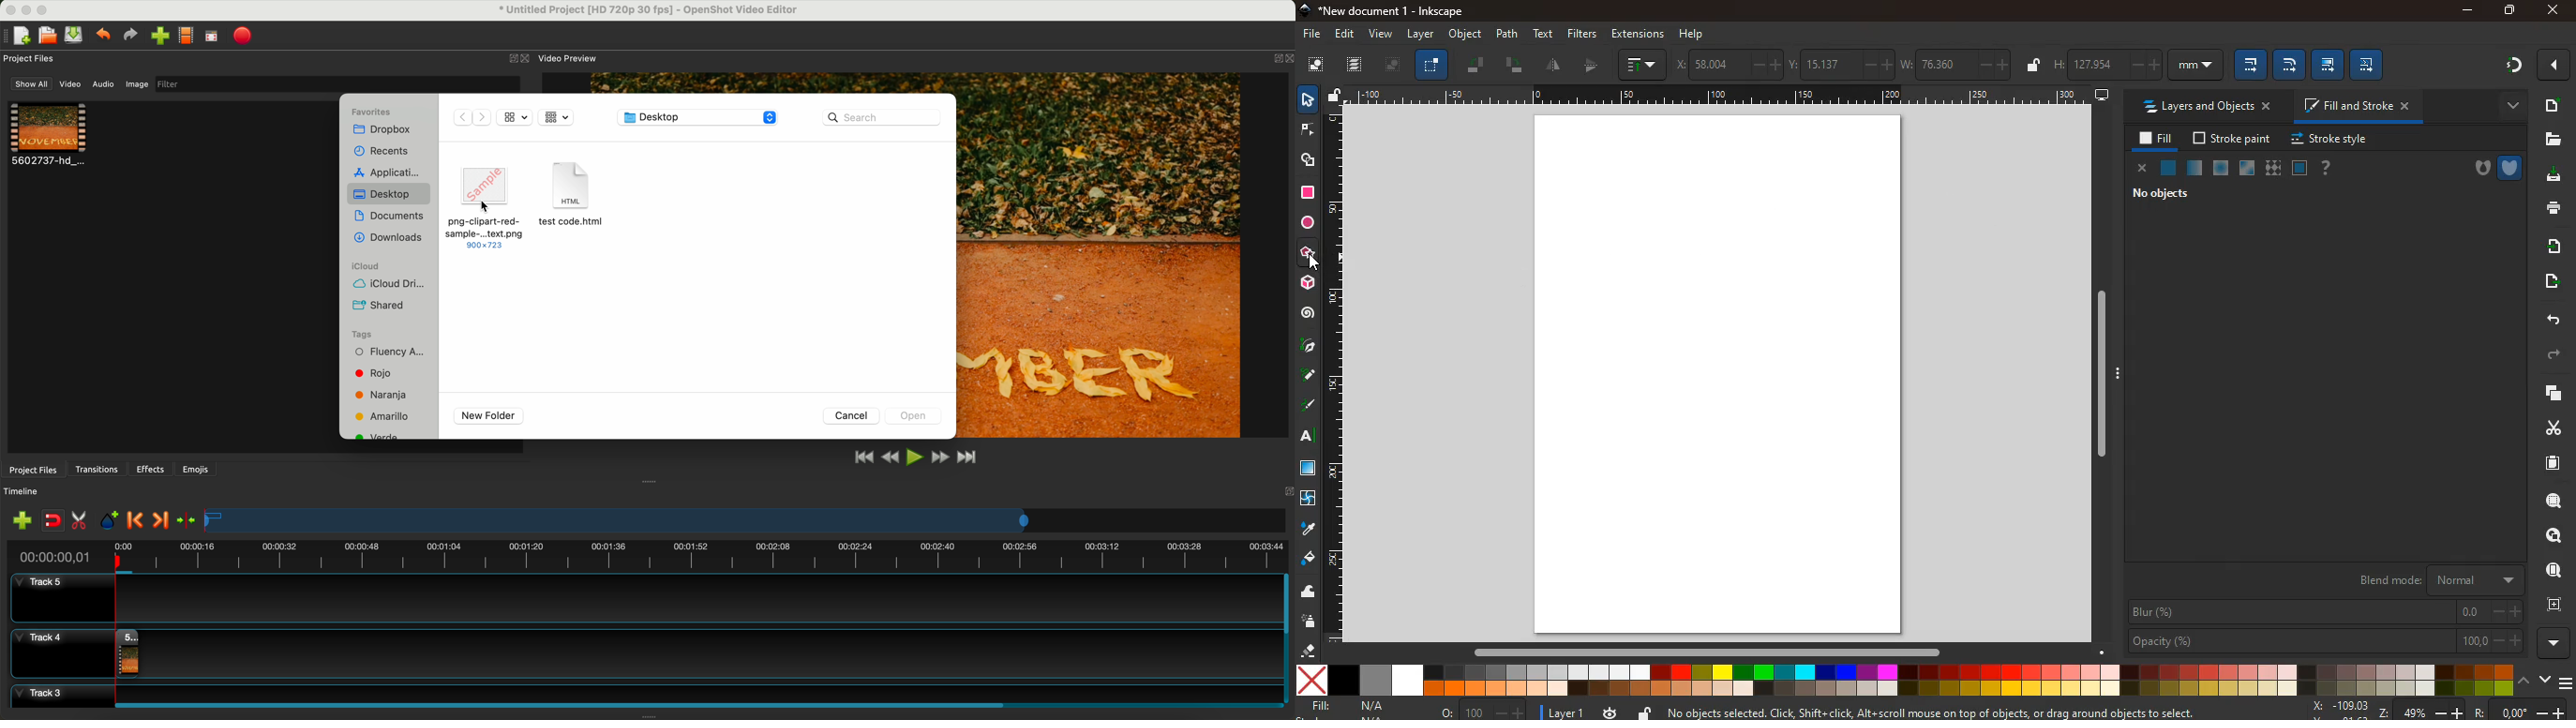  I want to click on click on import files, so click(161, 37).